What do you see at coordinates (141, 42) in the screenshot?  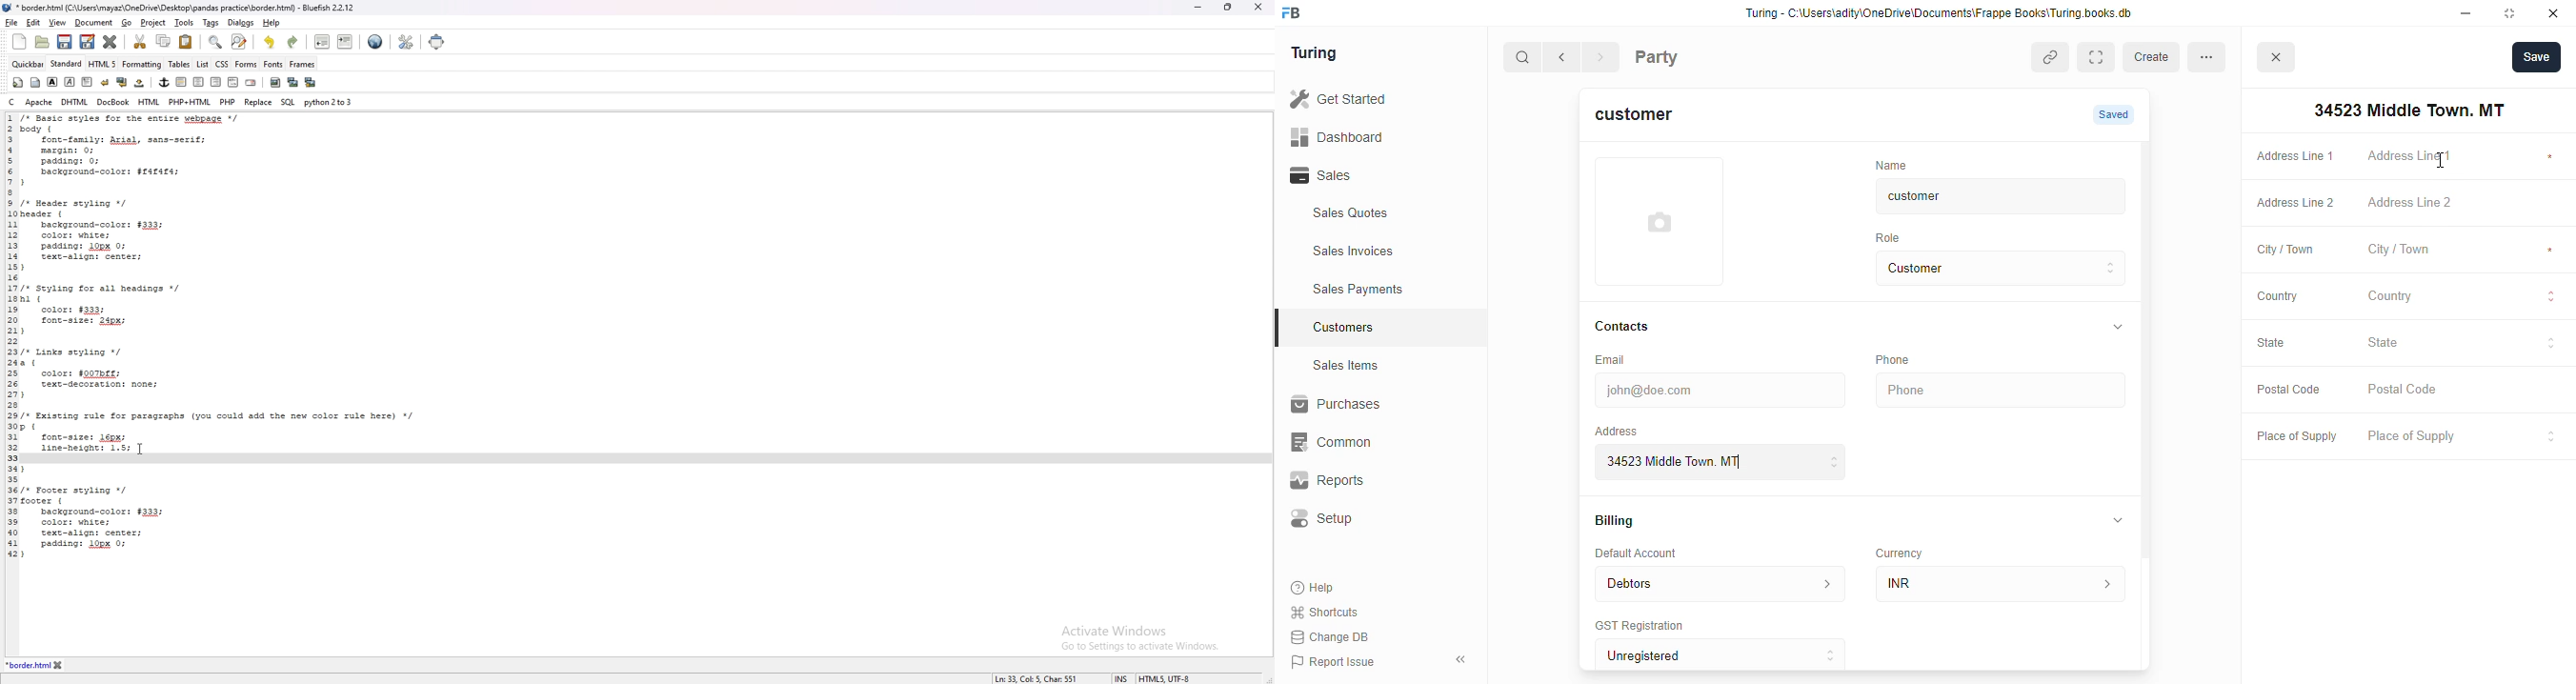 I see `cut` at bounding box center [141, 42].